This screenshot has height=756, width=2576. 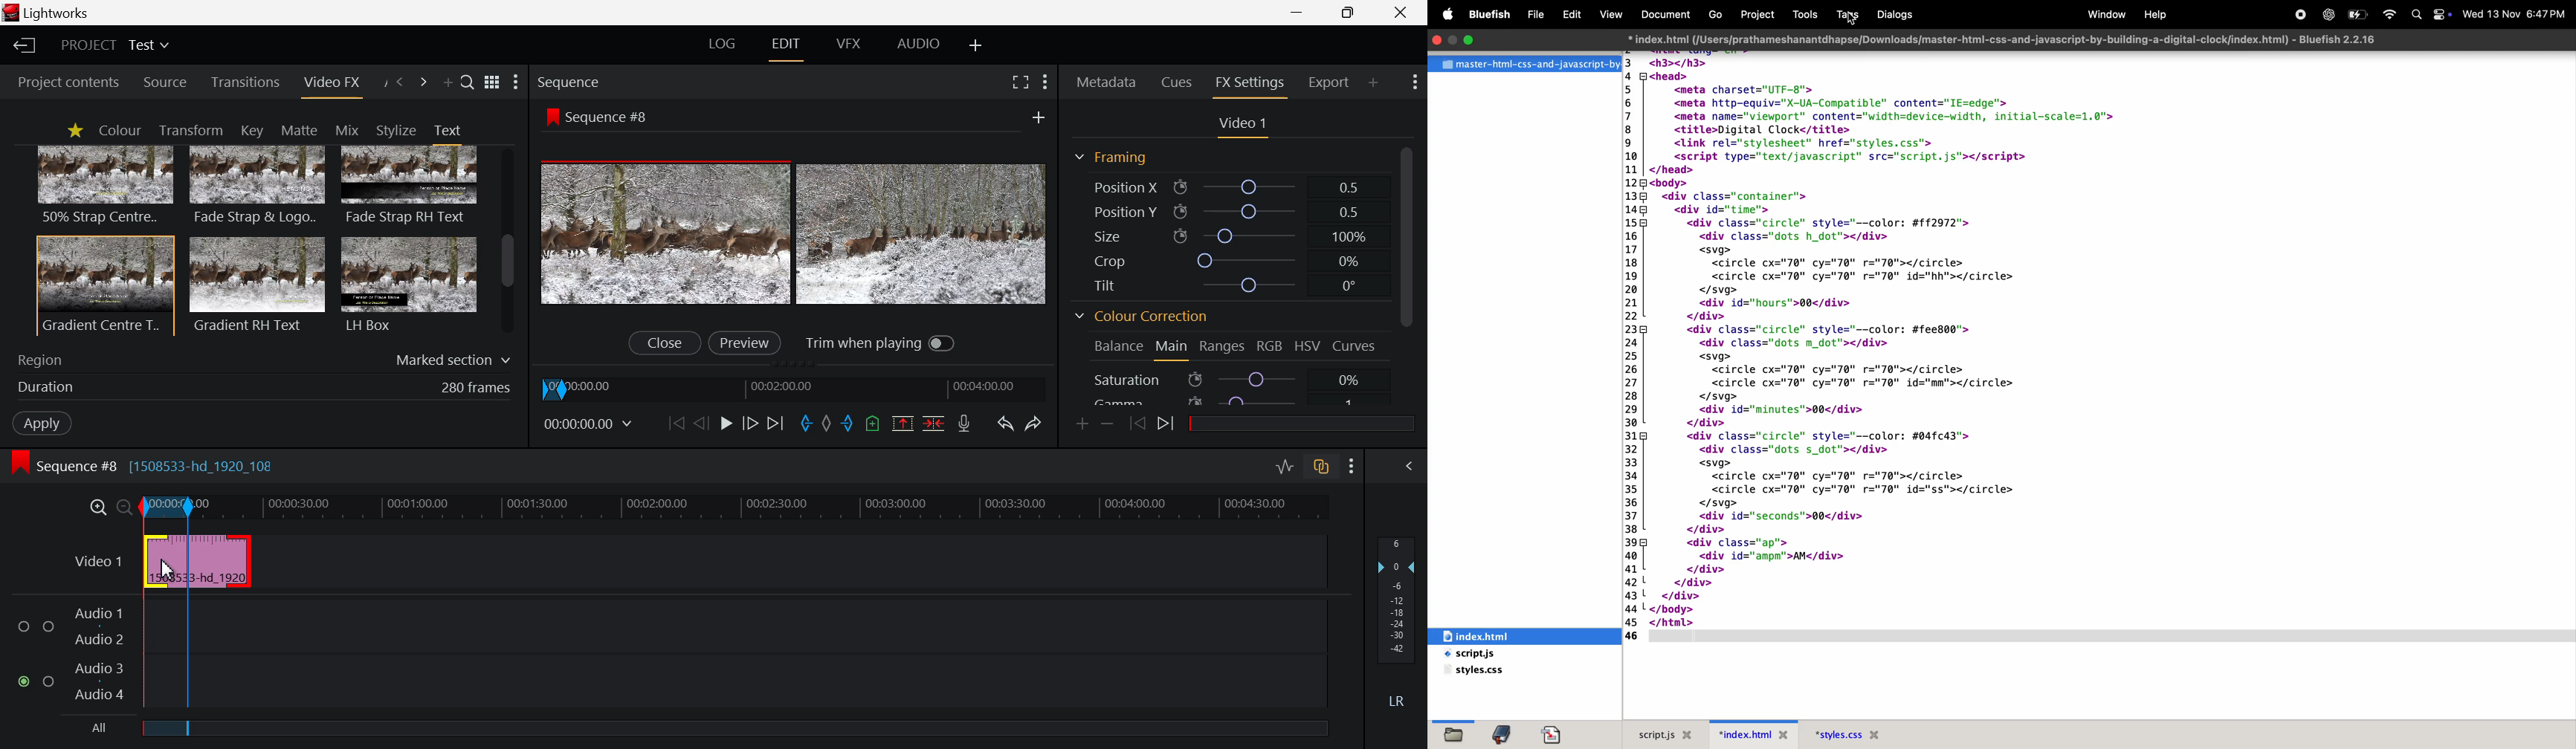 I want to click on Balance, so click(x=1118, y=346).